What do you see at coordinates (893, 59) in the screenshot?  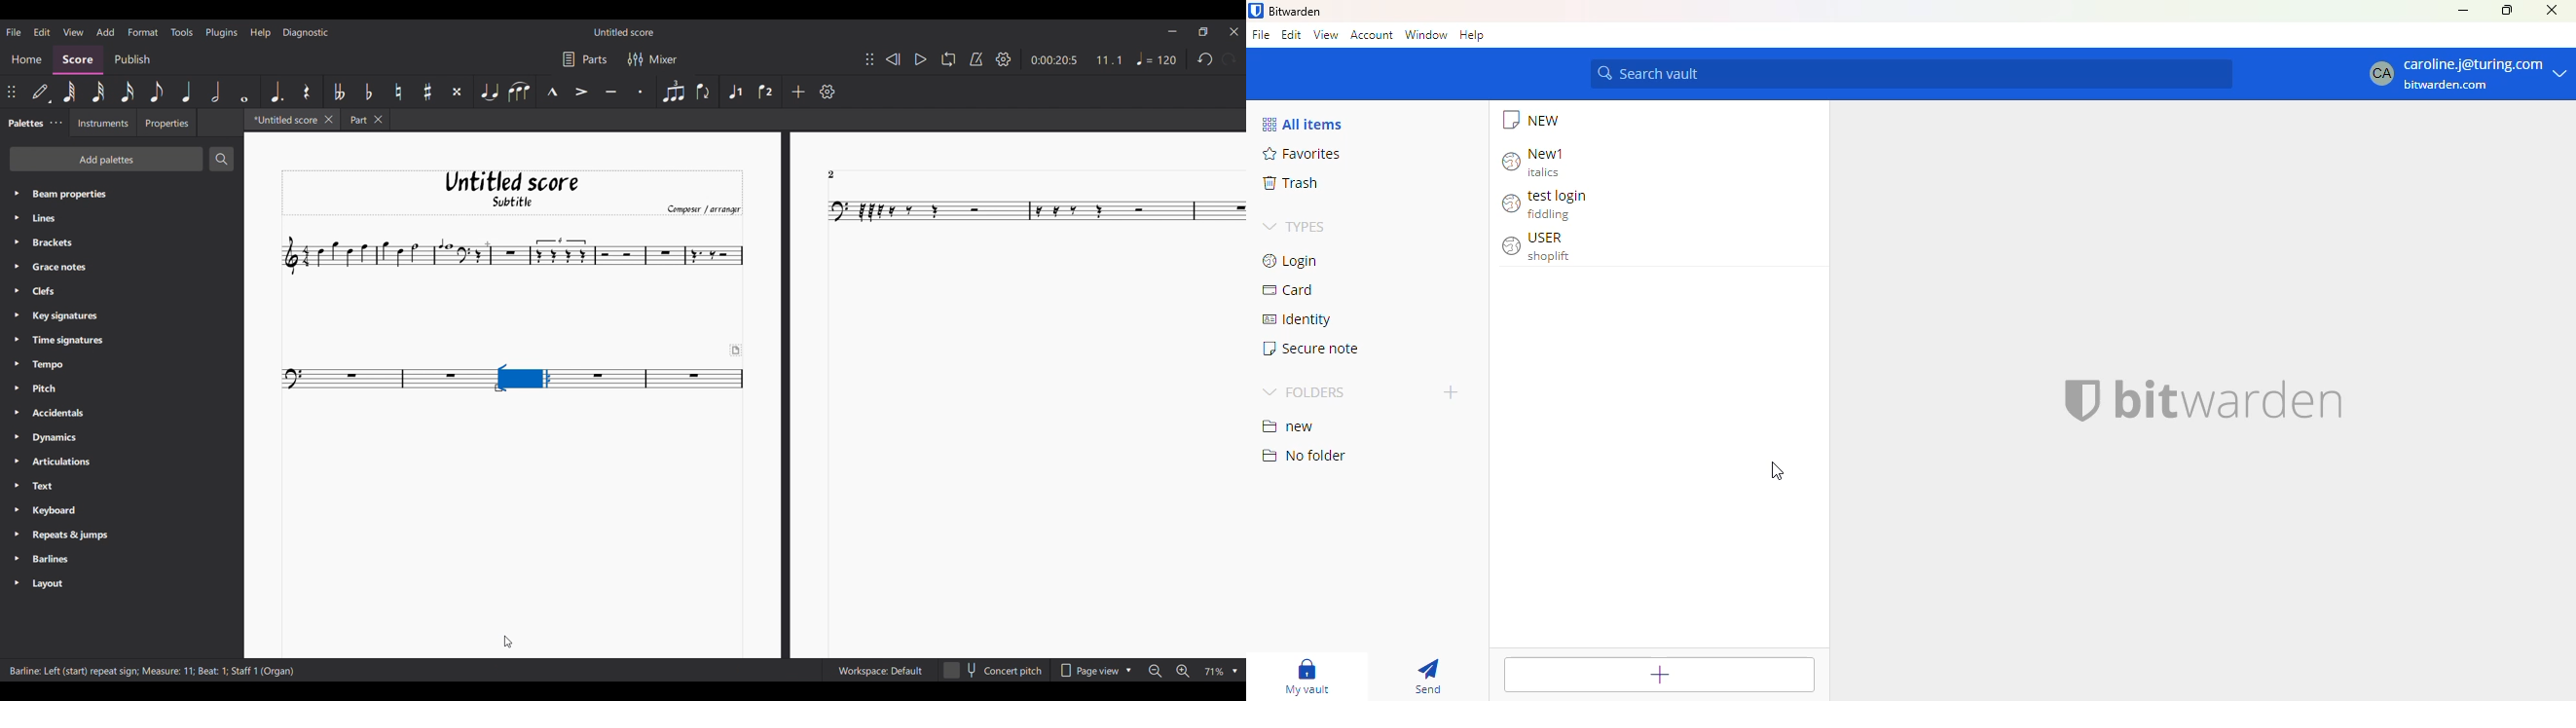 I see `Rewind` at bounding box center [893, 59].